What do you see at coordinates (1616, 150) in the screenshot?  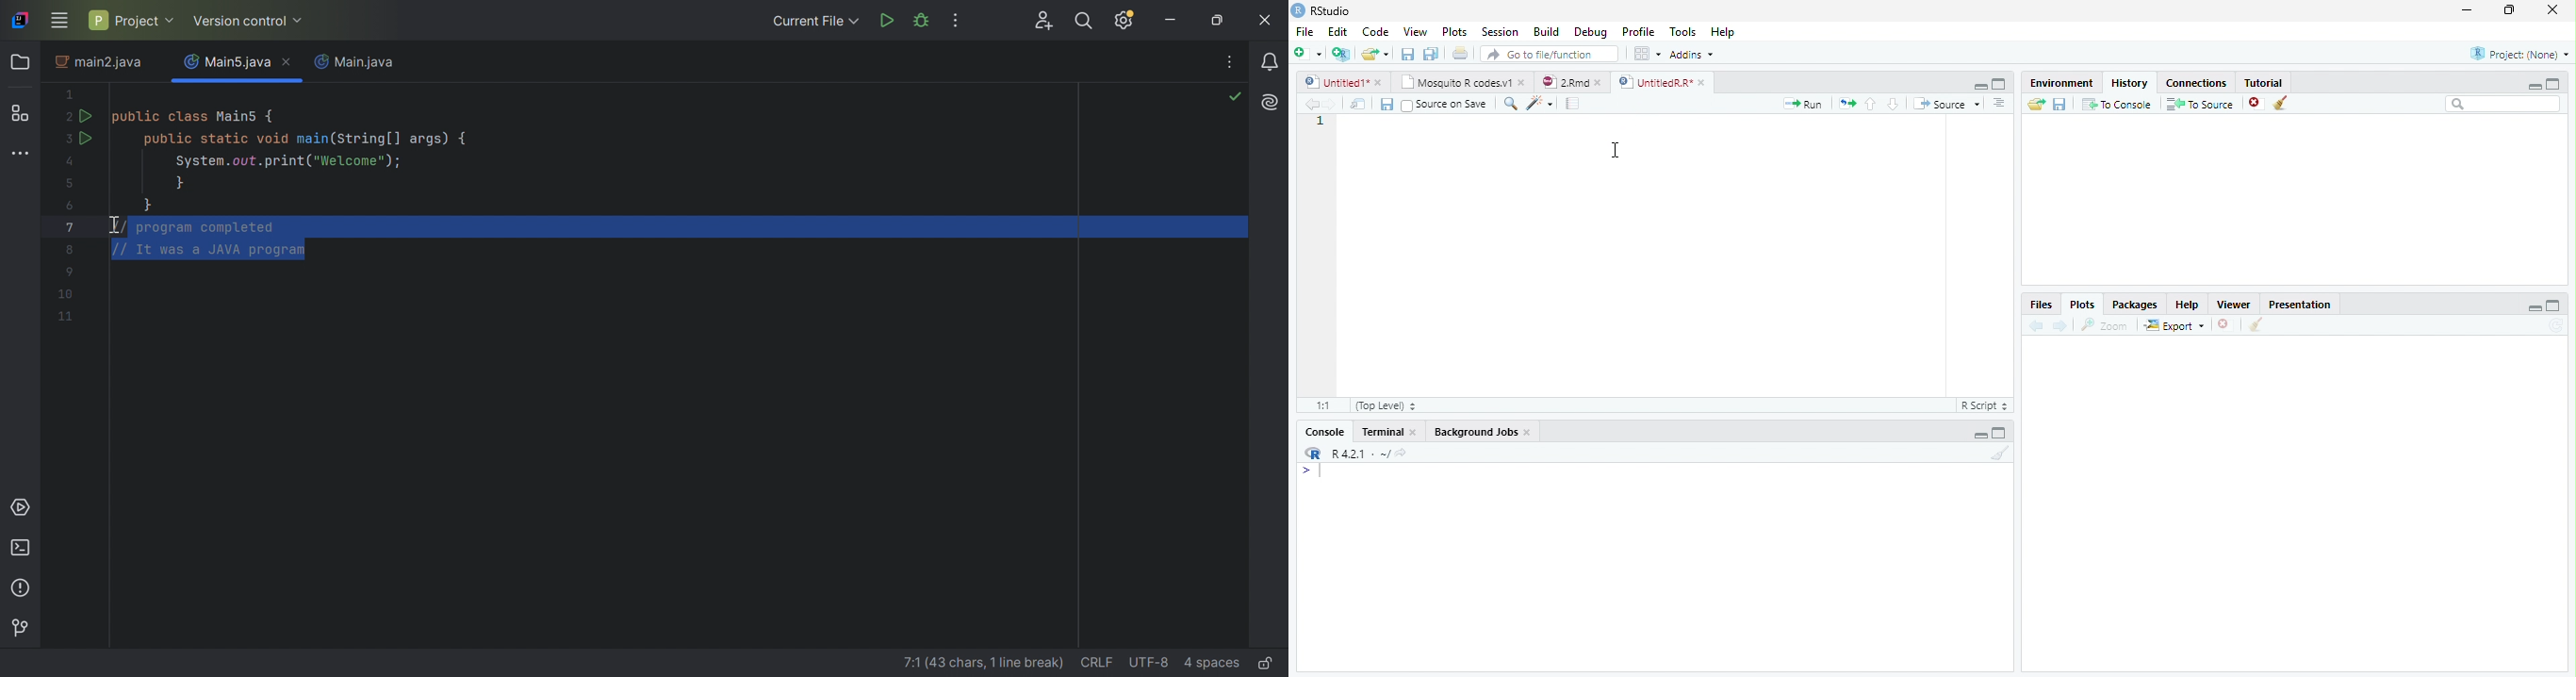 I see `Cursor` at bounding box center [1616, 150].